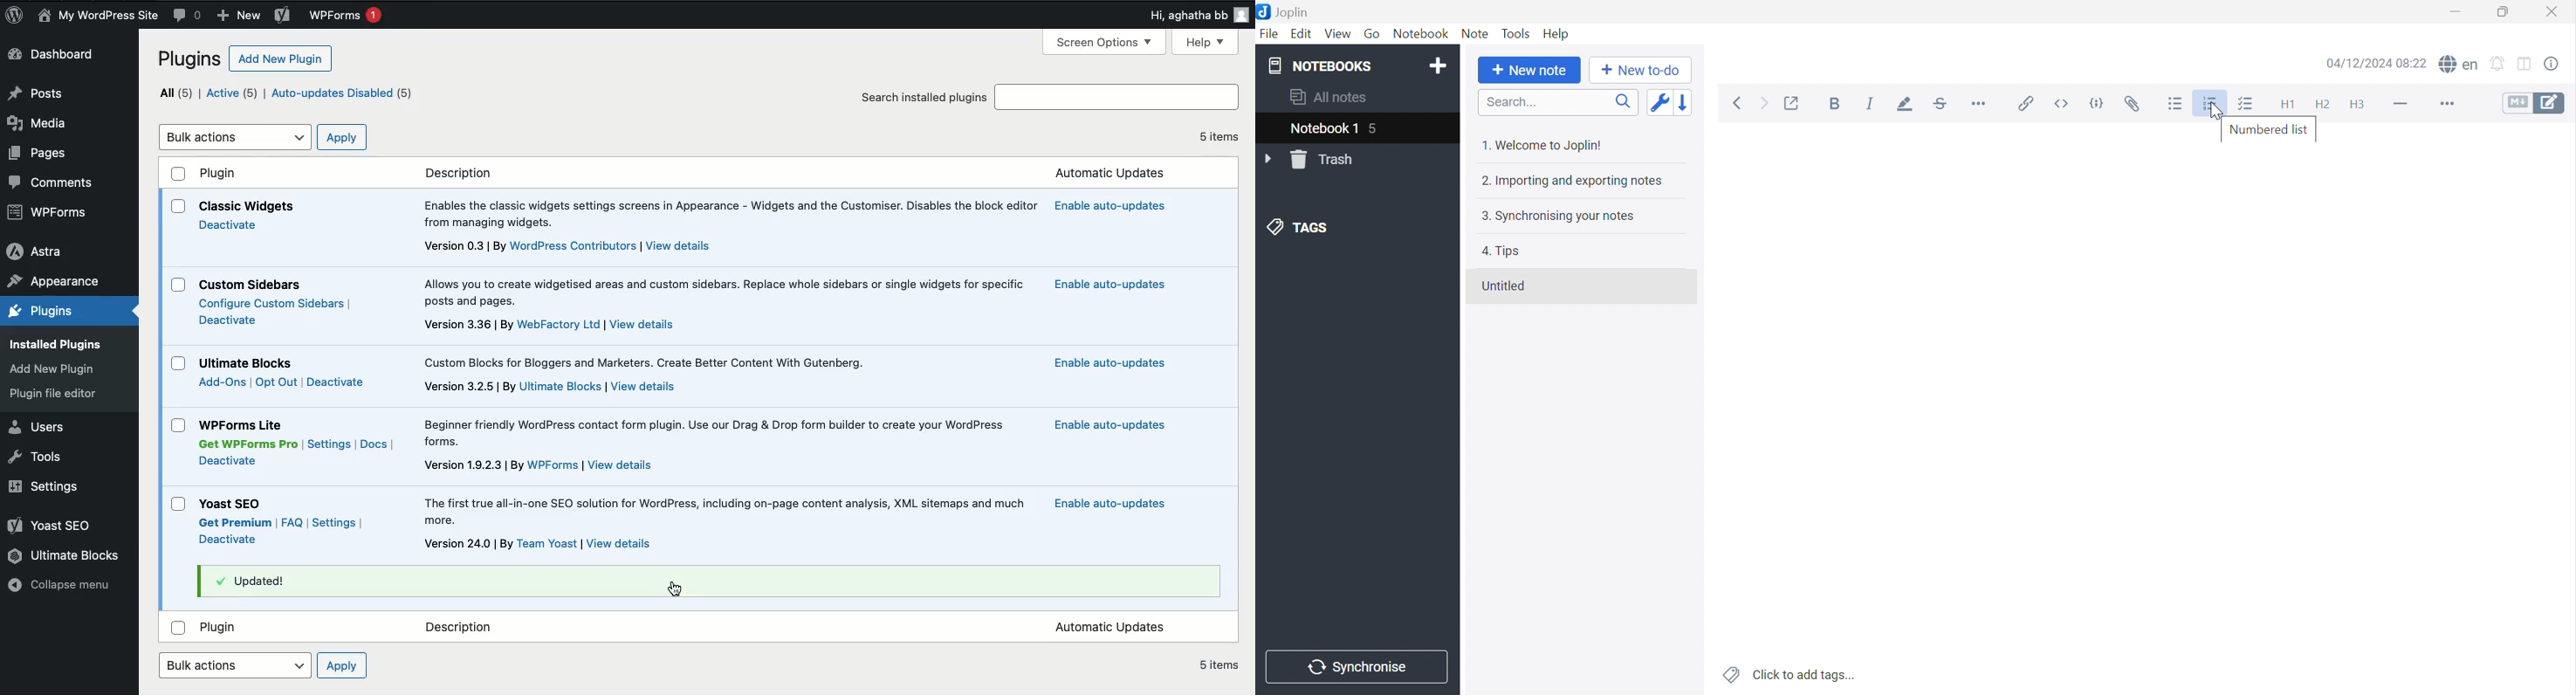 This screenshot has width=2576, height=700. What do you see at coordinates (2502, 61) in the screenshot?
I see `Set alarm` at bounding box center [2502, 61].